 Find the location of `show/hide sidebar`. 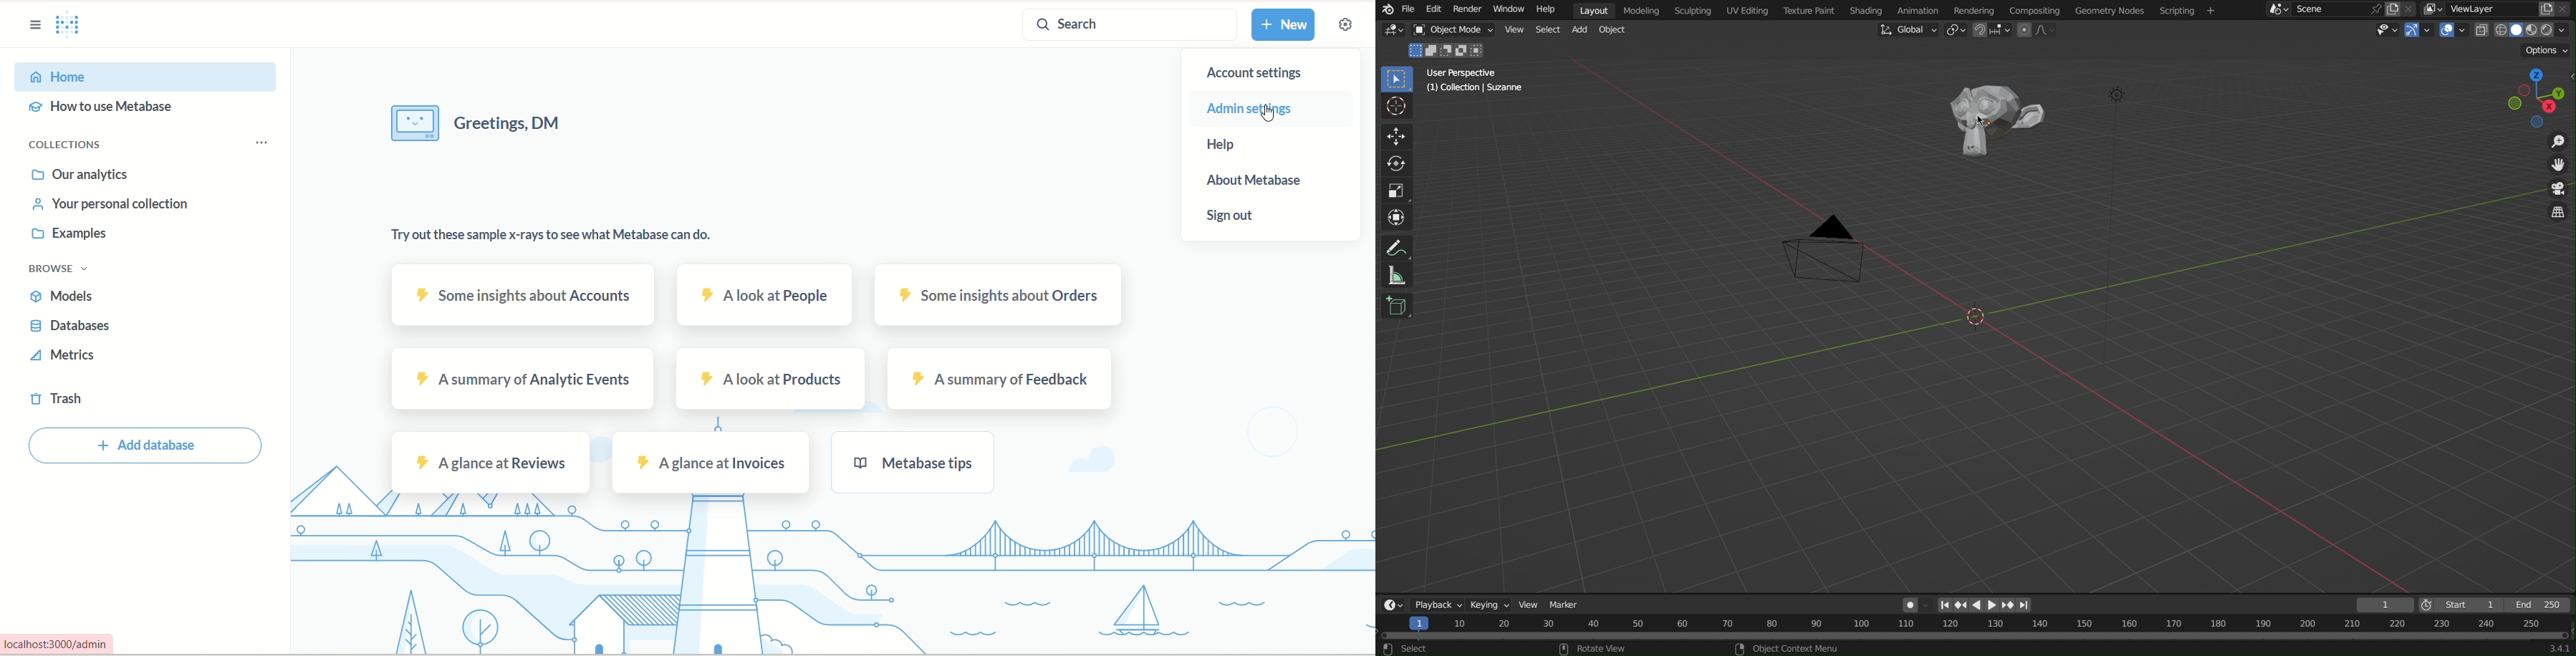

show/hide sidebar is located at coordinates (37, 25).